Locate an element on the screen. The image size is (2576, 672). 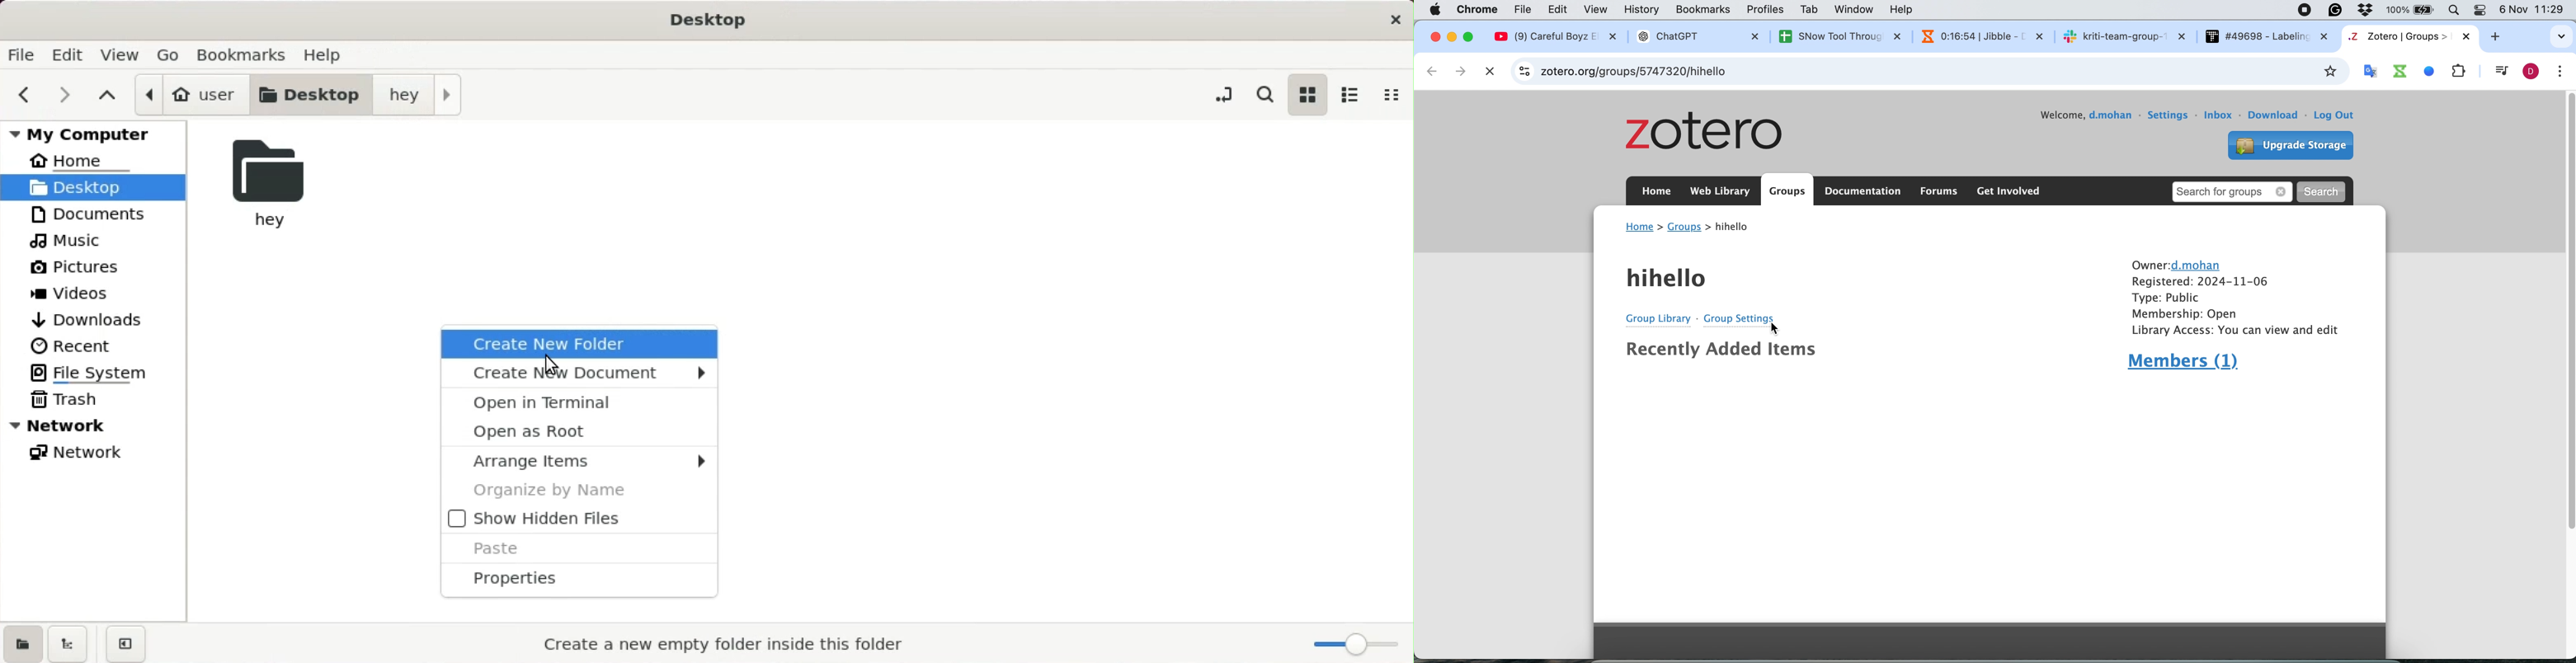
tab name is located at coordinates (2409, 36).